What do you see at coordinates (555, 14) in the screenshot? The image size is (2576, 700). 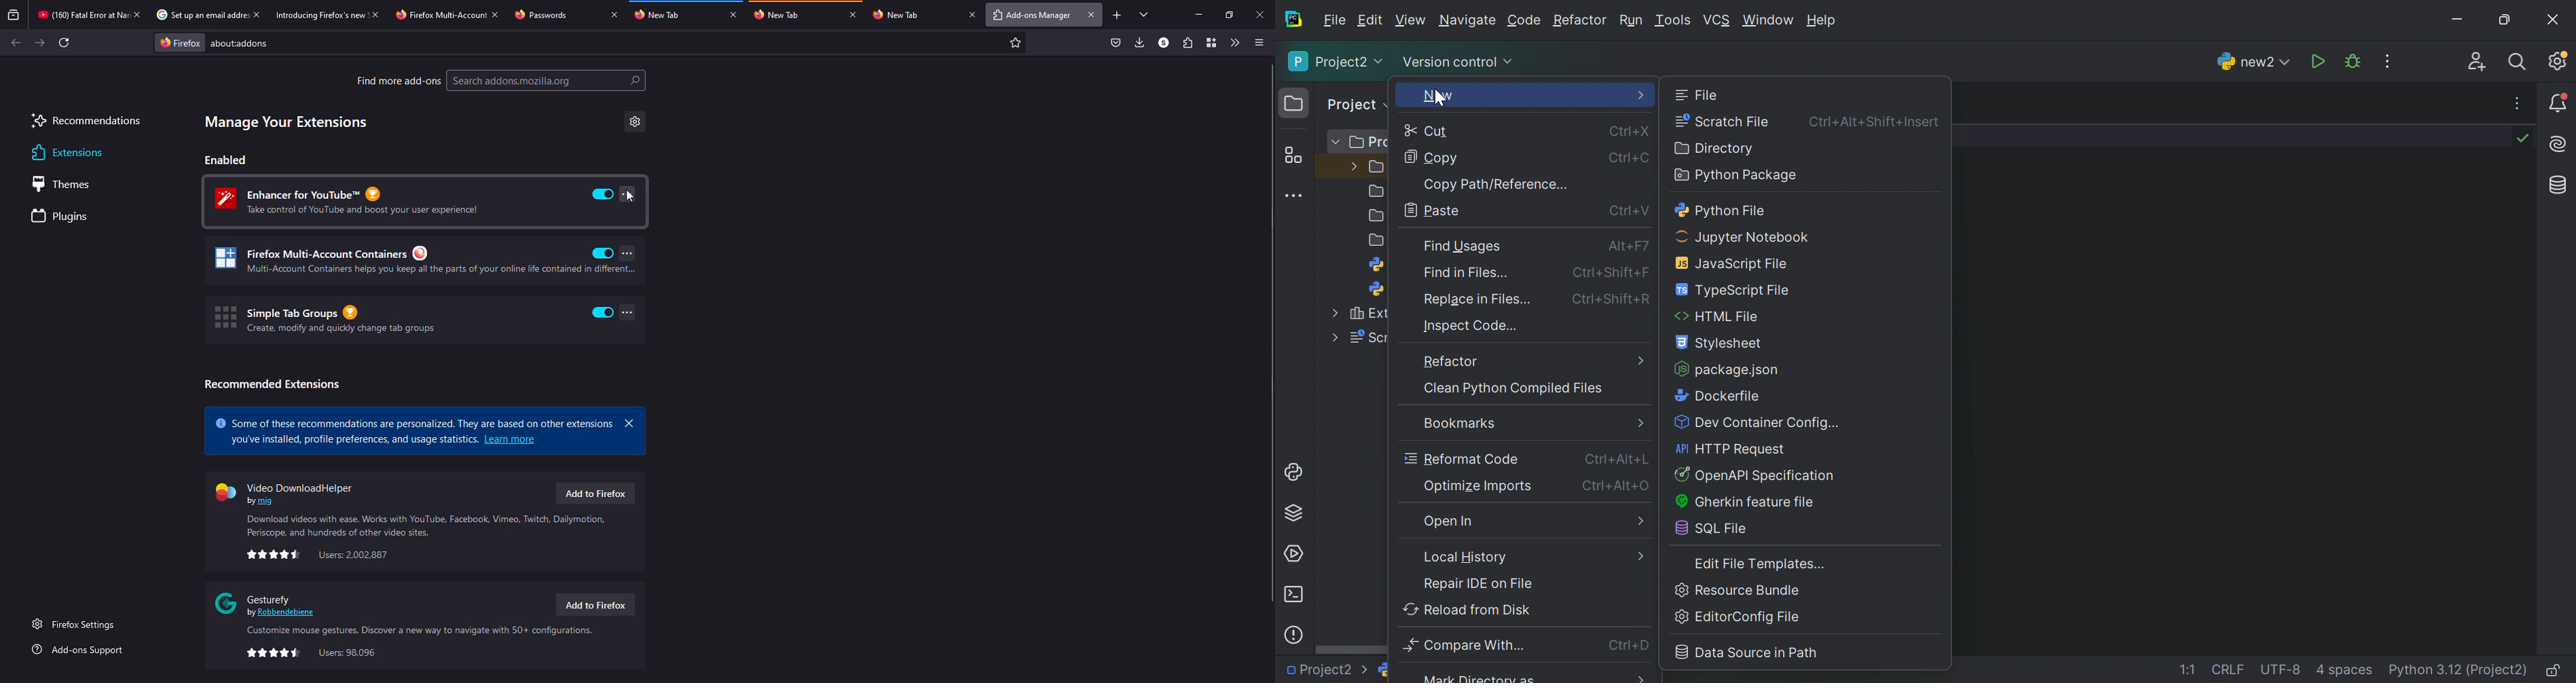 I see `tab` at bounding box center [555, 14].